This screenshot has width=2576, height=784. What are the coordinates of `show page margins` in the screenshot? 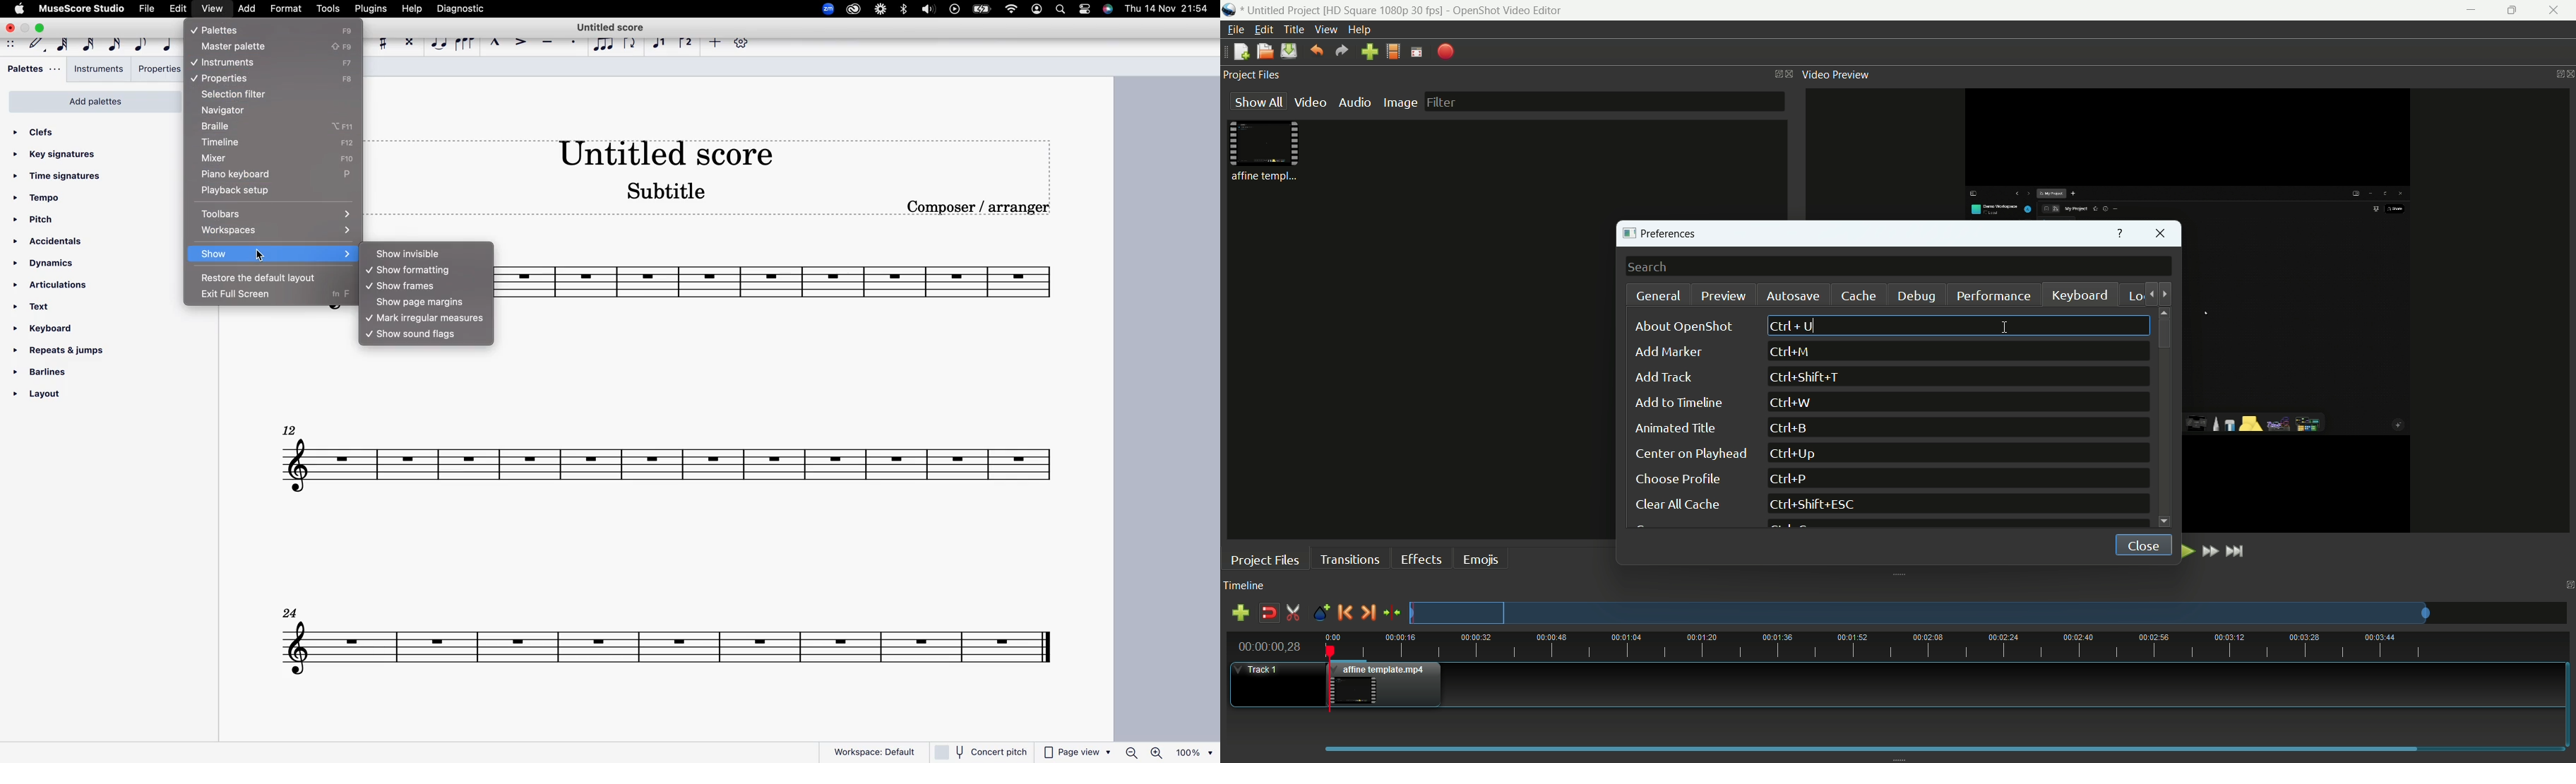 It's located at (425, 302).